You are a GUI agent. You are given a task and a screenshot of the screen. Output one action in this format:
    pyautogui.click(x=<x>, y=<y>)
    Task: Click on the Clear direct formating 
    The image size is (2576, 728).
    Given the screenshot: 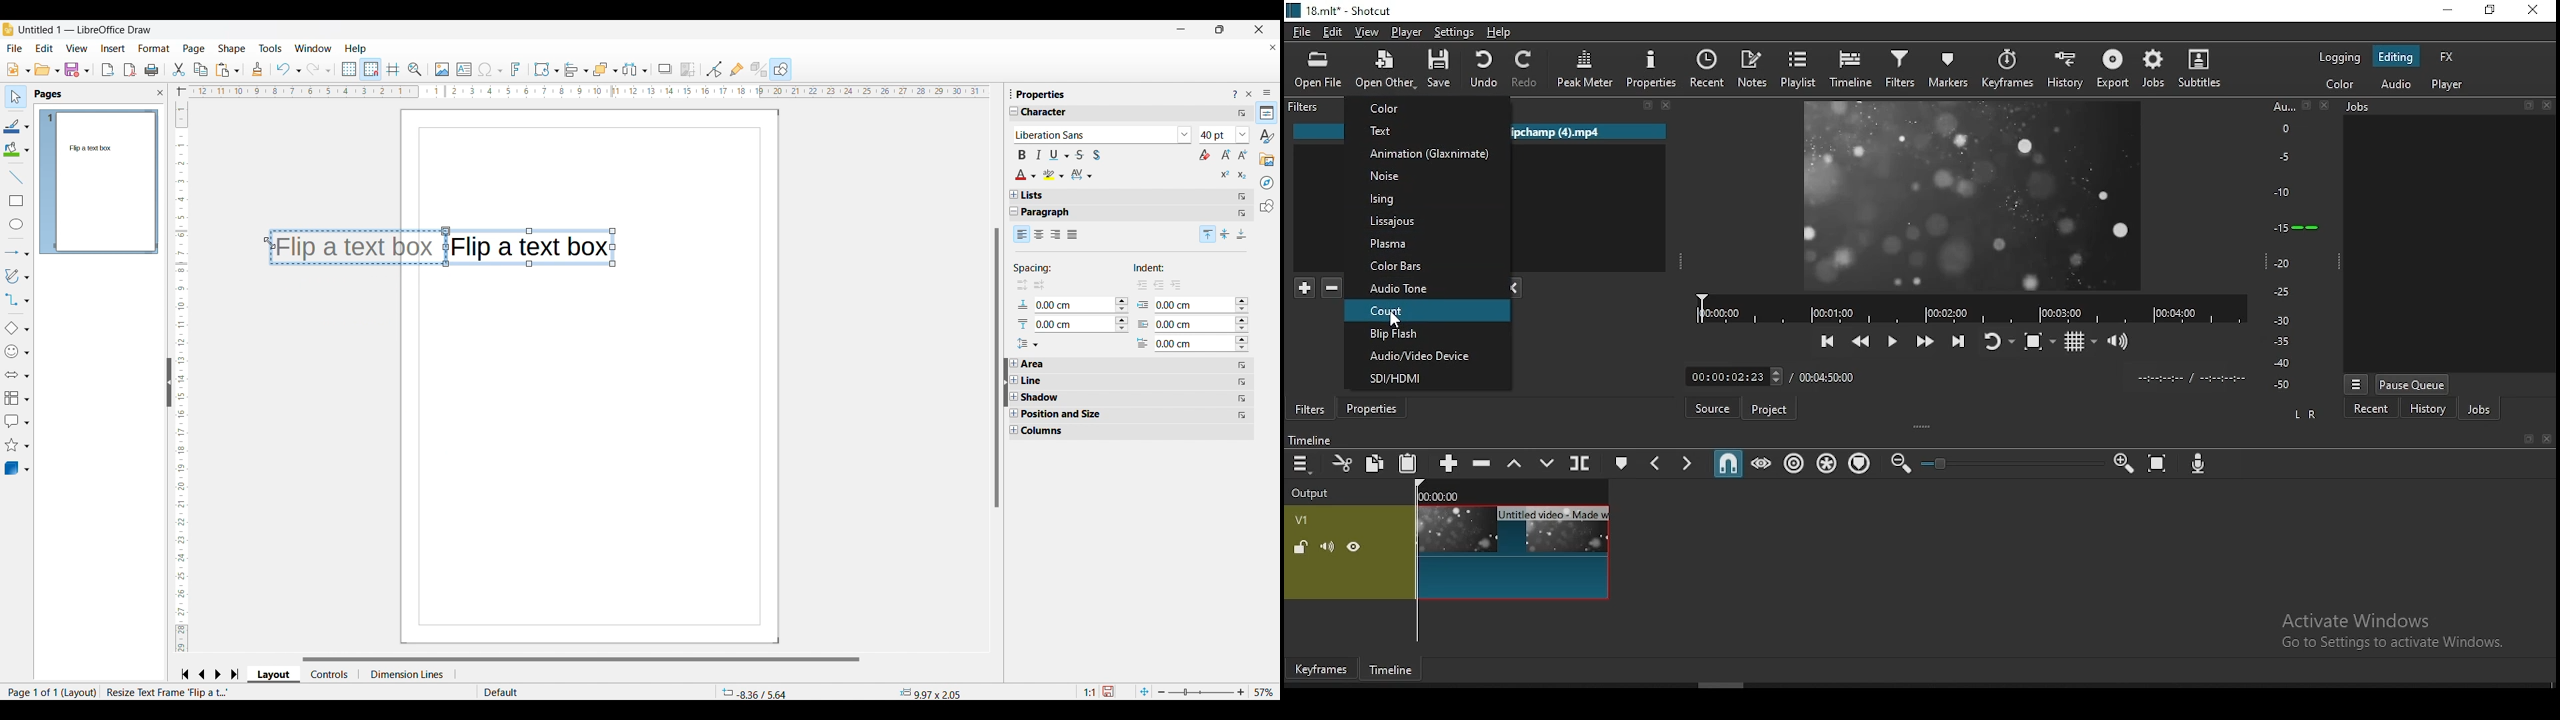 What is the action you would take?
    pyautogui.click(x=1205, y=155)
    